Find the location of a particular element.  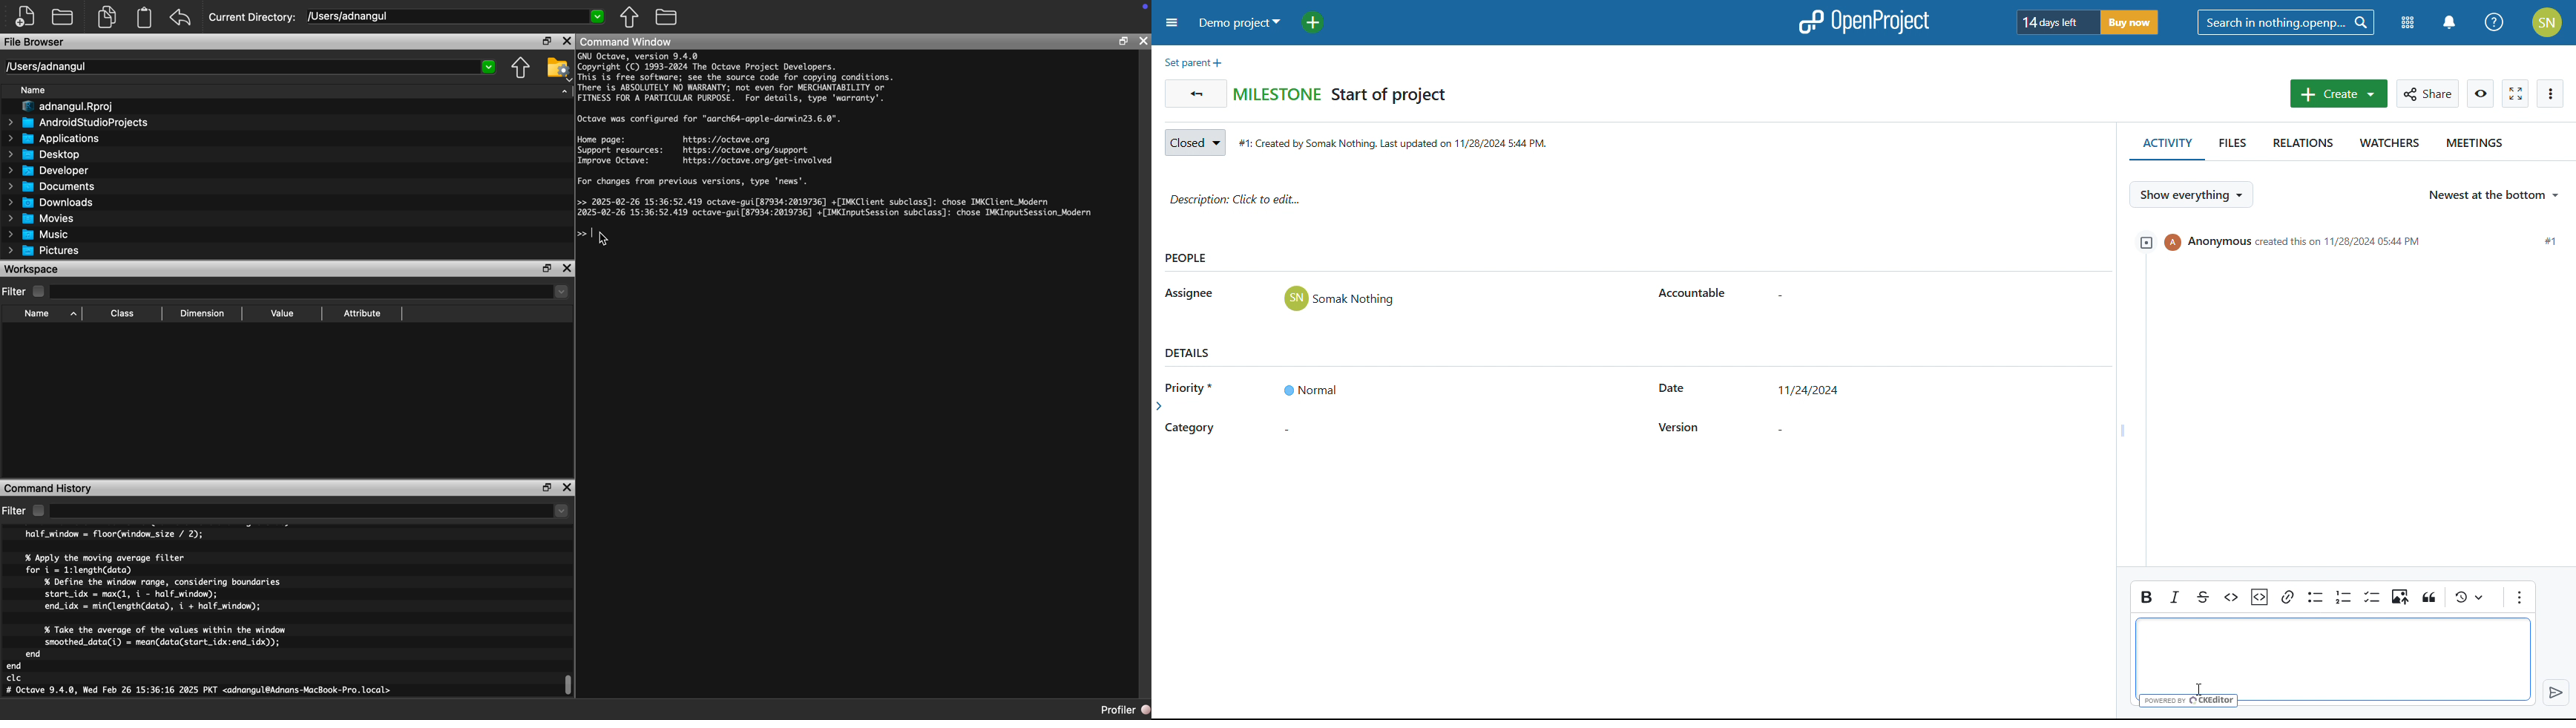

user is located at coordinates (1340, 298).